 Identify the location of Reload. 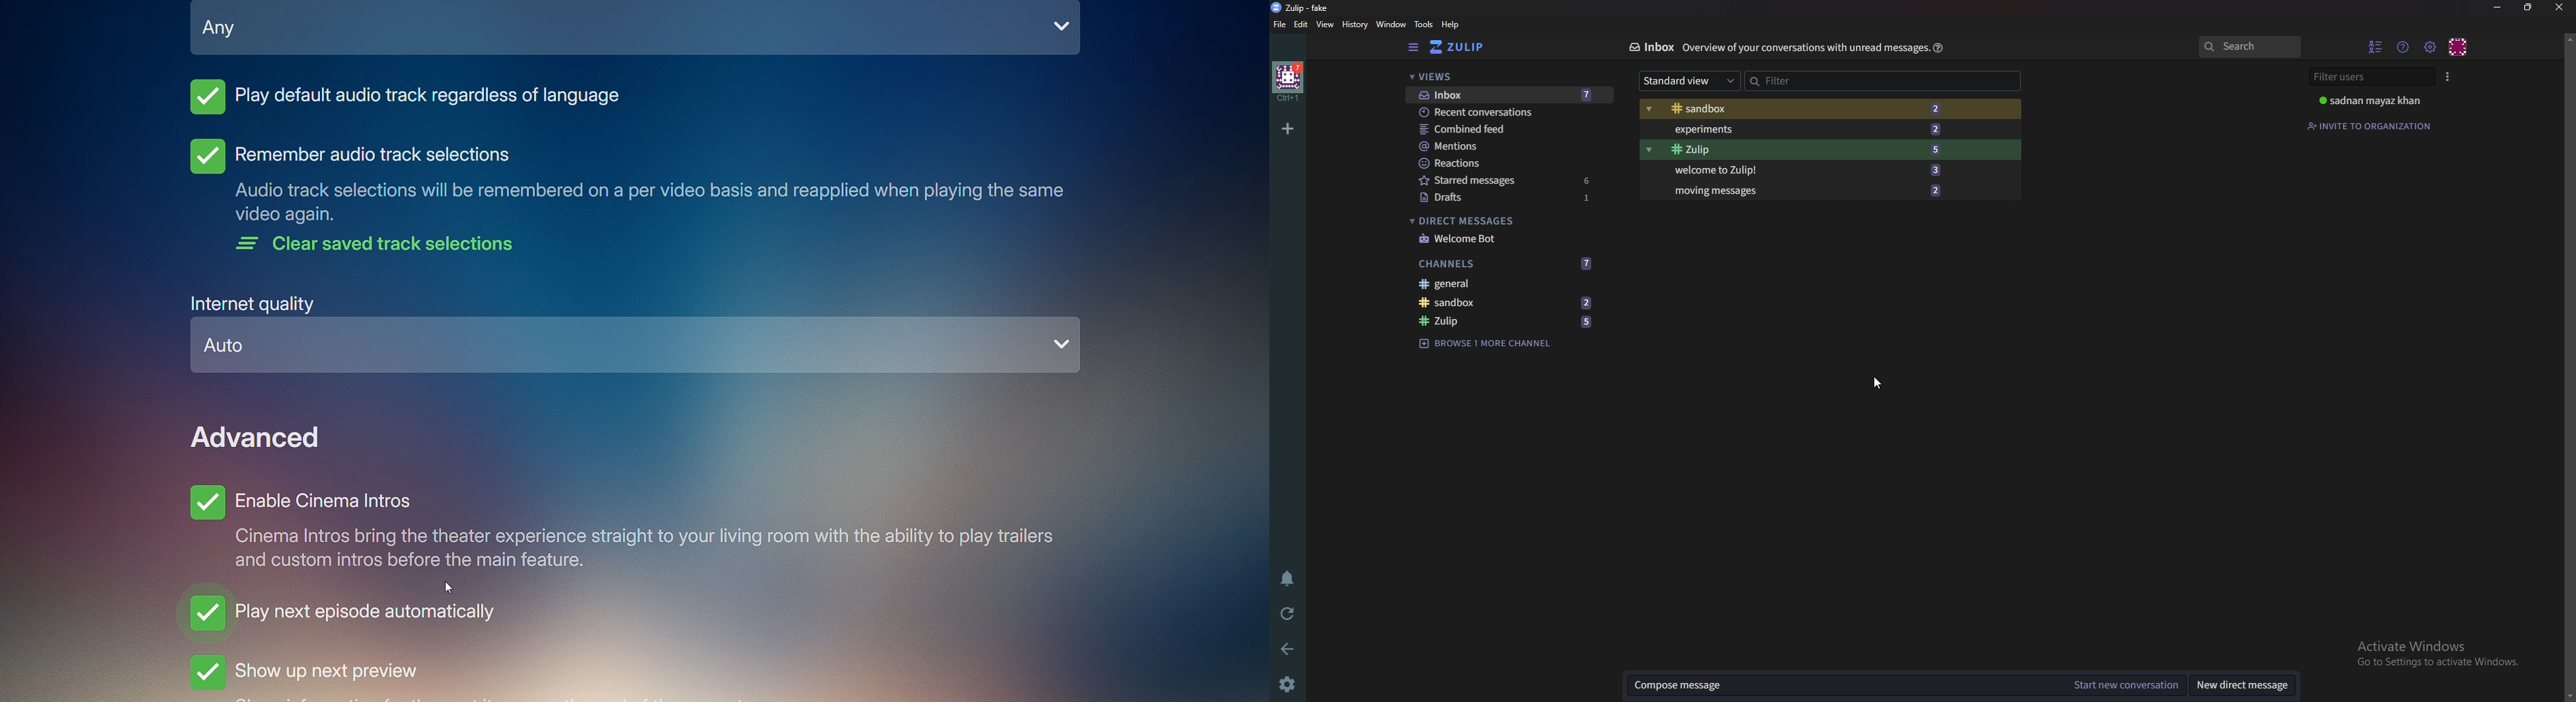
(1288, 614).